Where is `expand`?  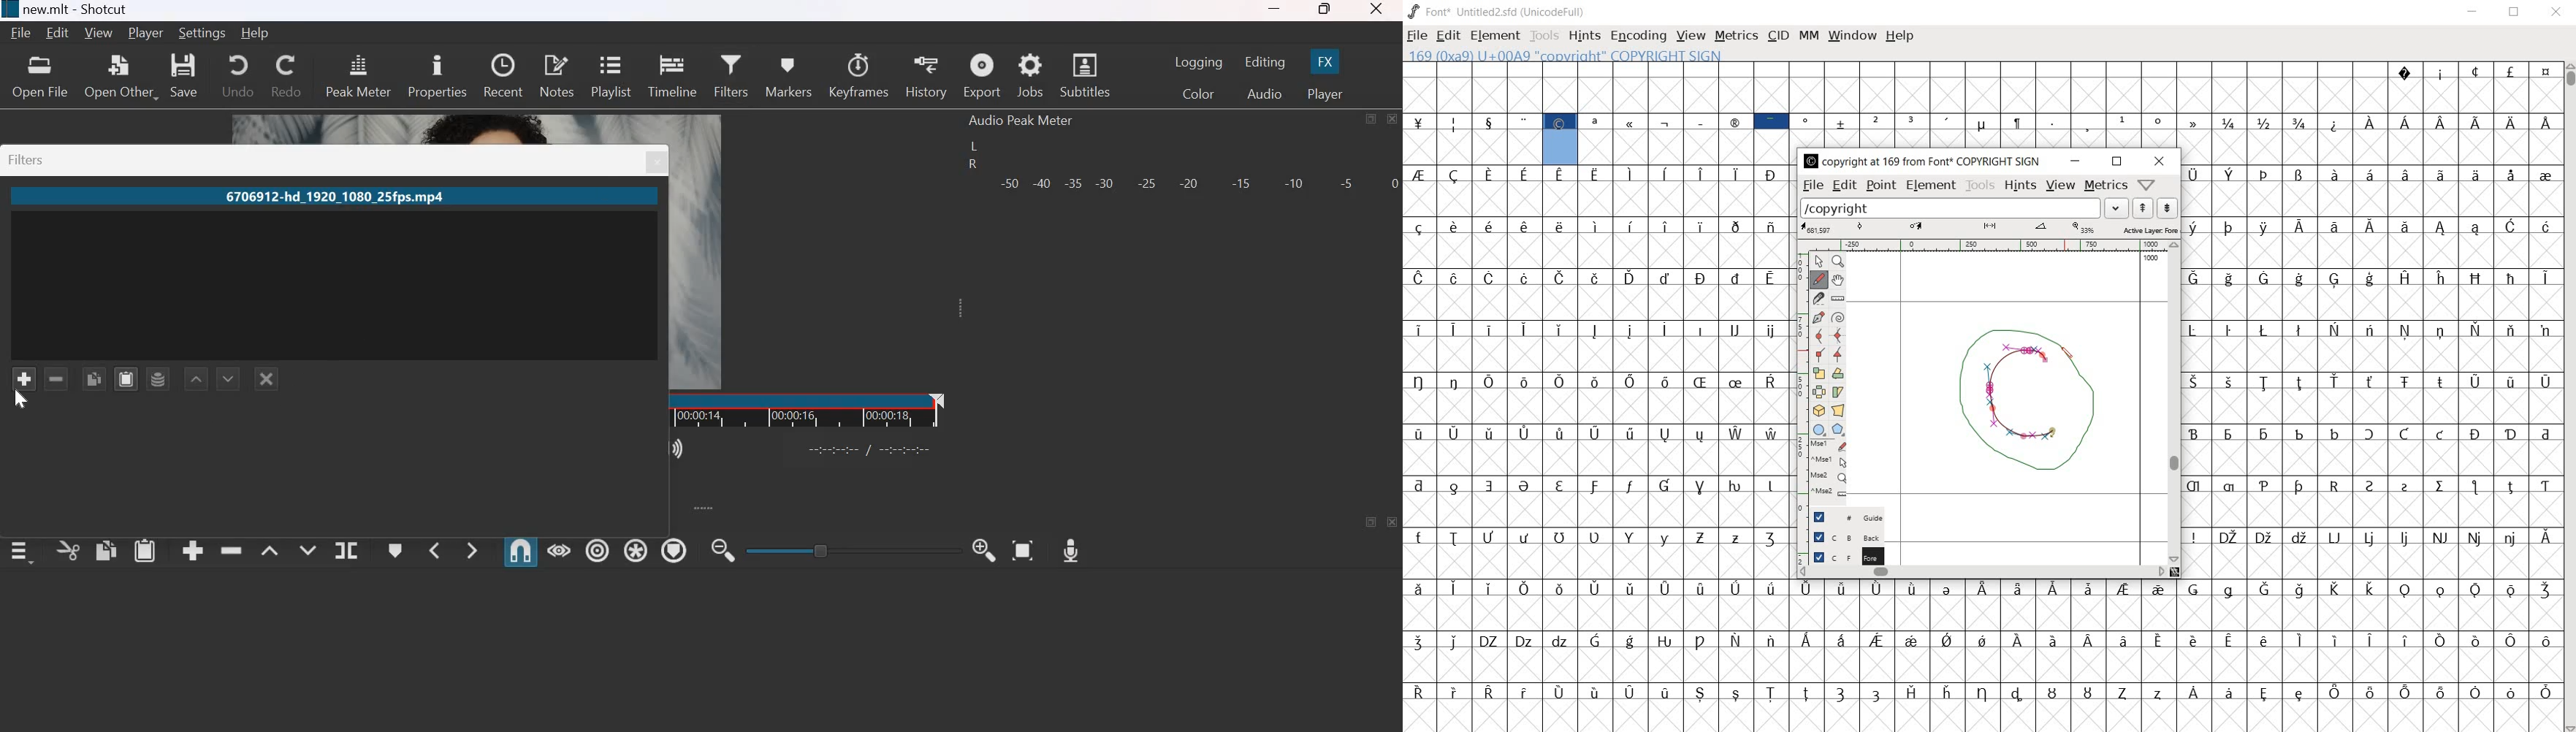 expand is located at coordinates (703, 507).